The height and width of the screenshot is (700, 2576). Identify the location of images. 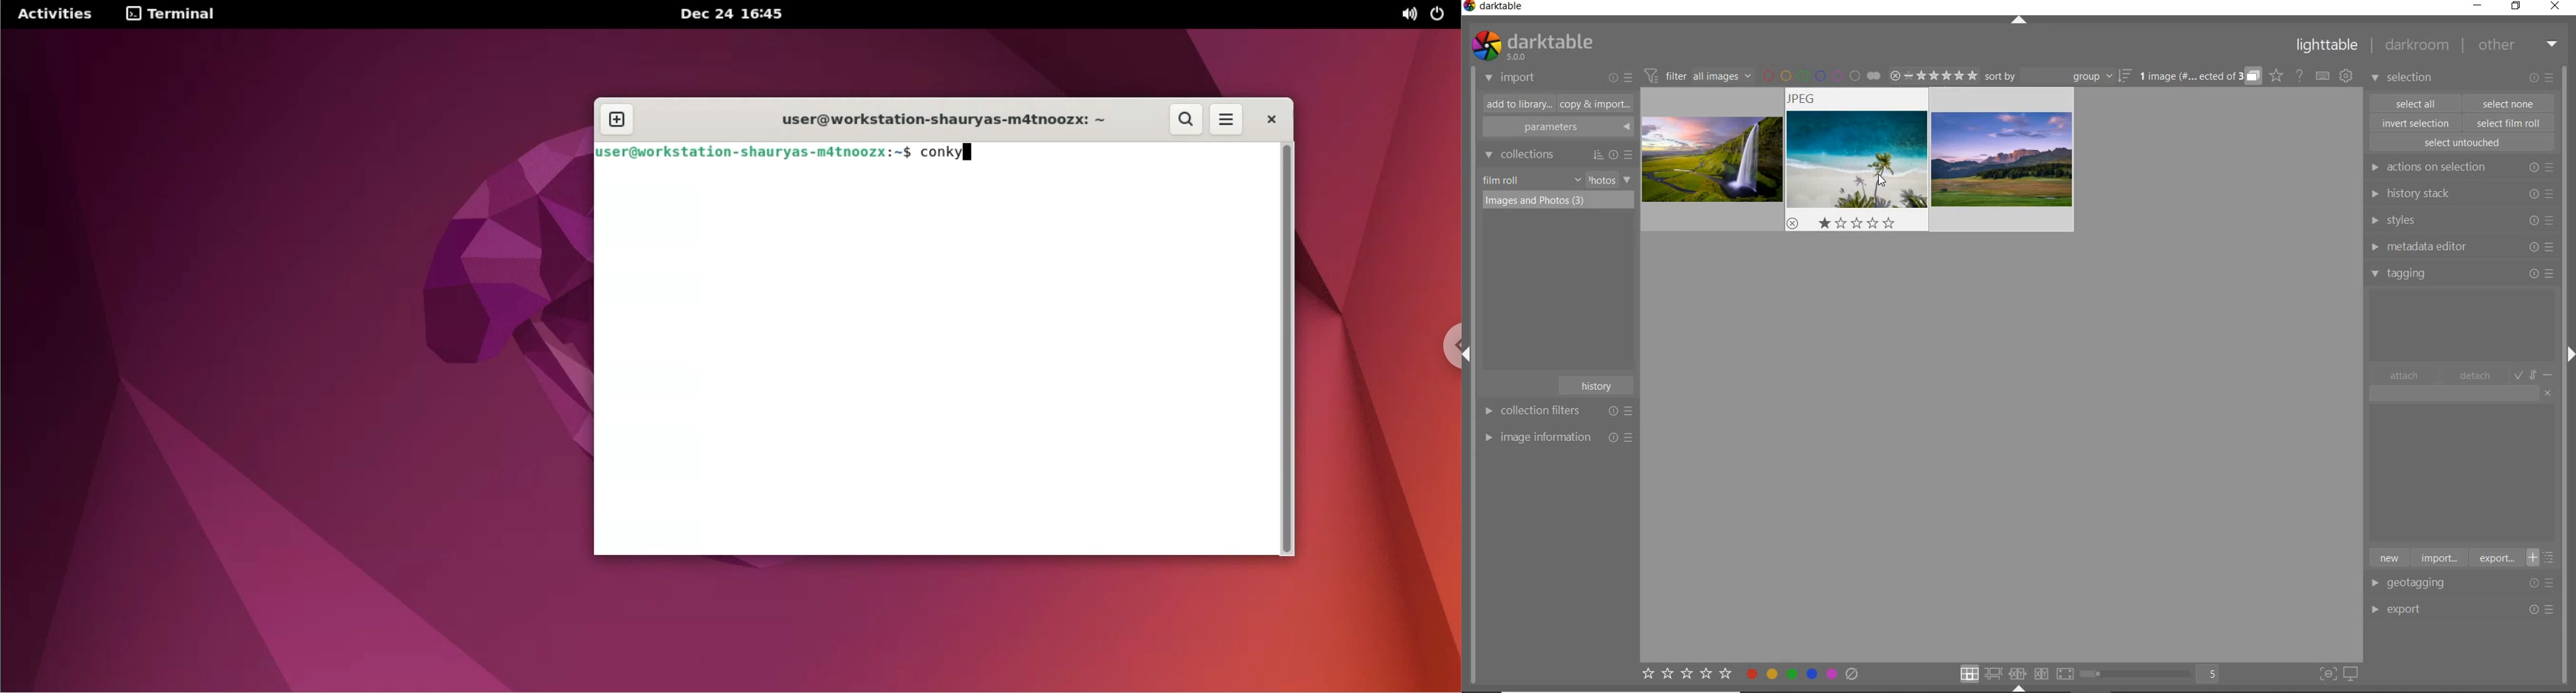
(1860, 161).